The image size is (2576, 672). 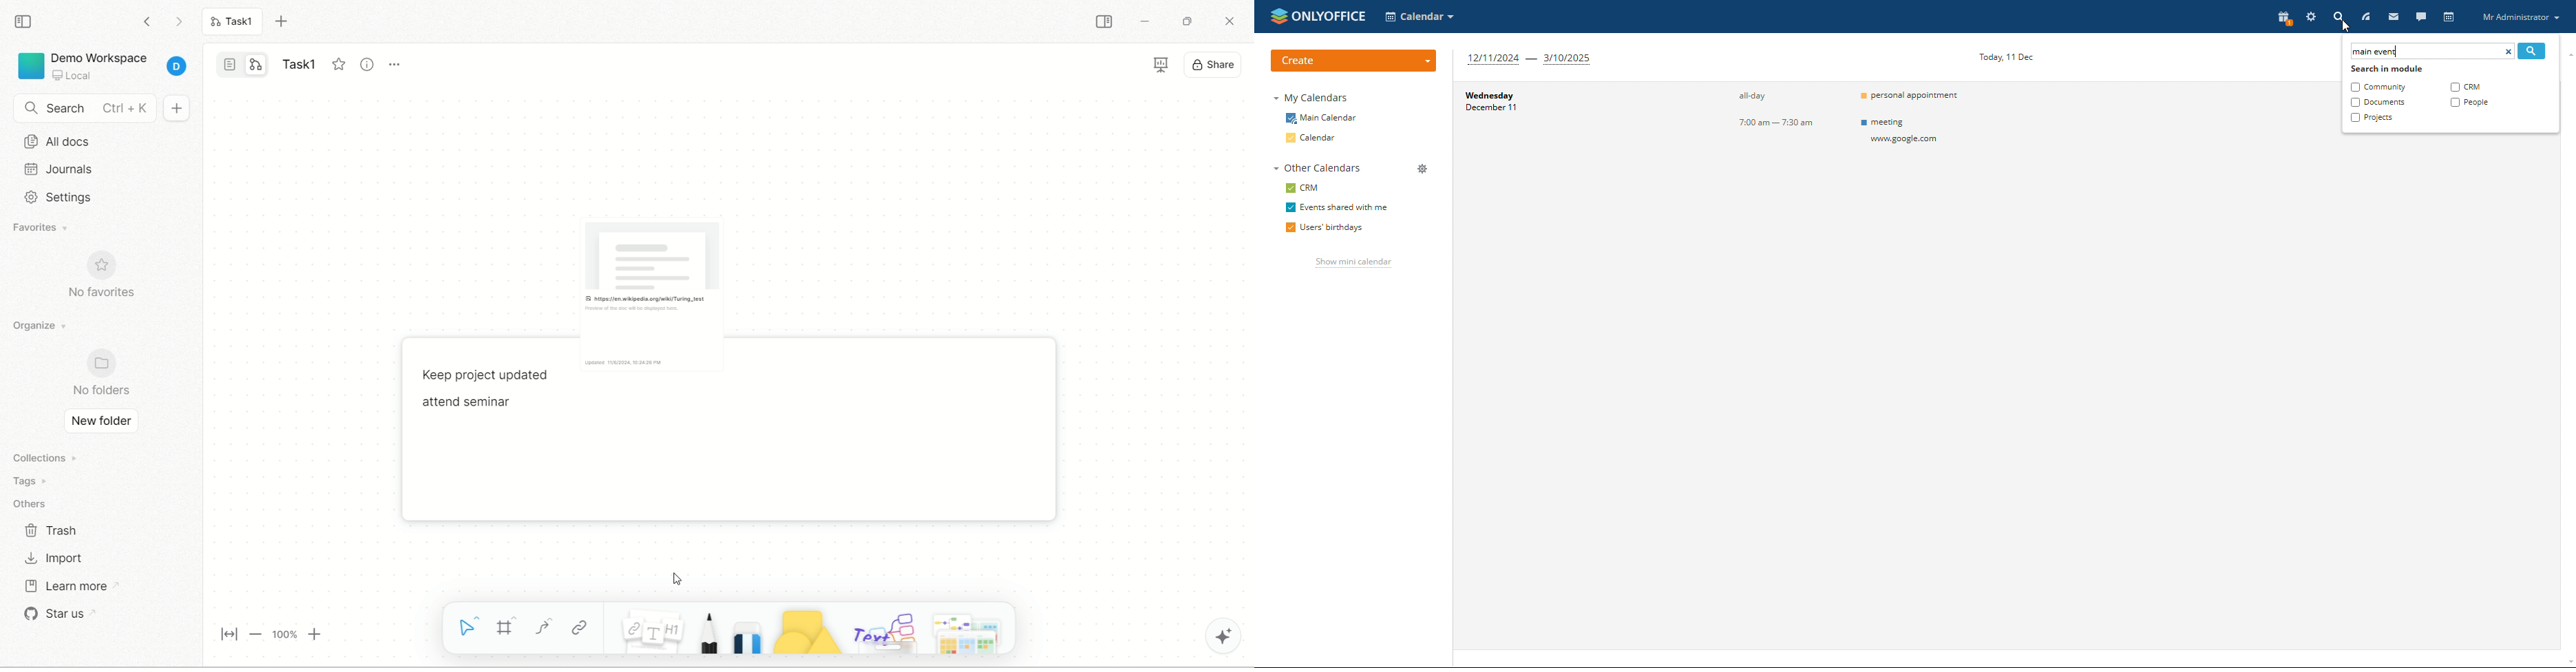 I want to click on users' birthdays, so click(x=1329, y=227).